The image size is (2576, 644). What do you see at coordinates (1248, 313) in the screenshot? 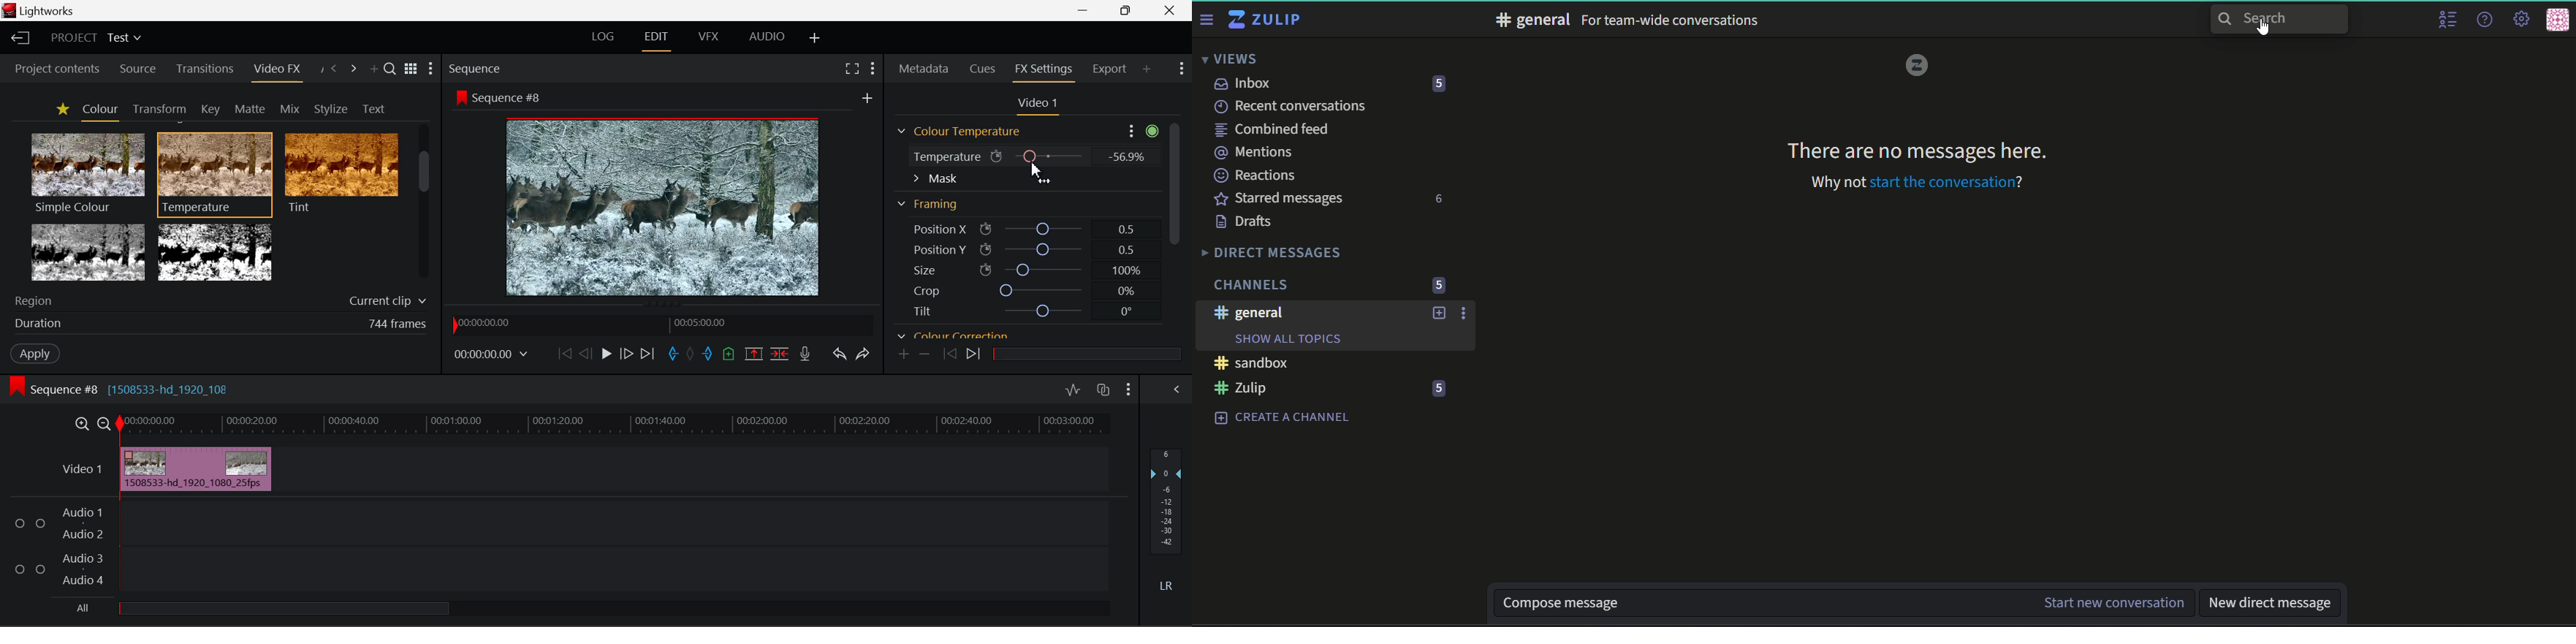
I see `#general` at bounding box center [1248, 313].